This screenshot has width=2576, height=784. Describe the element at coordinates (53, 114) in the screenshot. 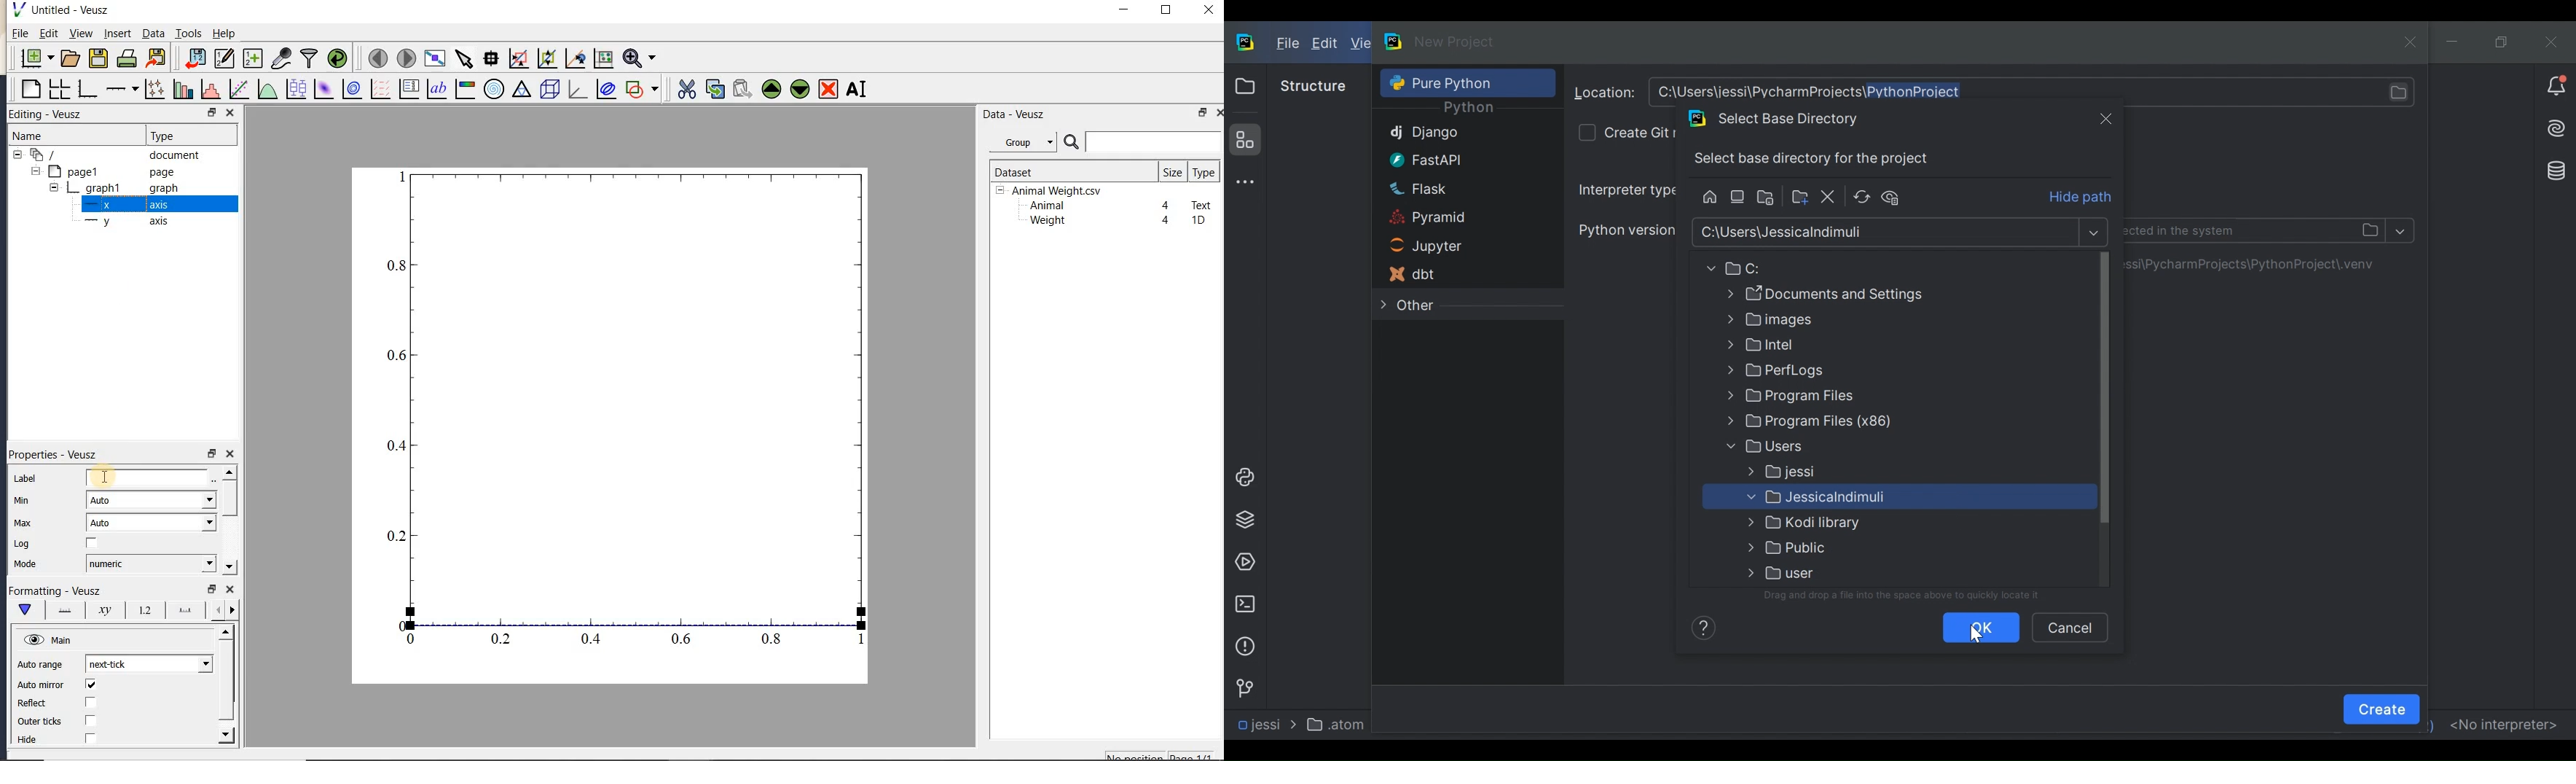

I see `Editing - Veusz` at that location.